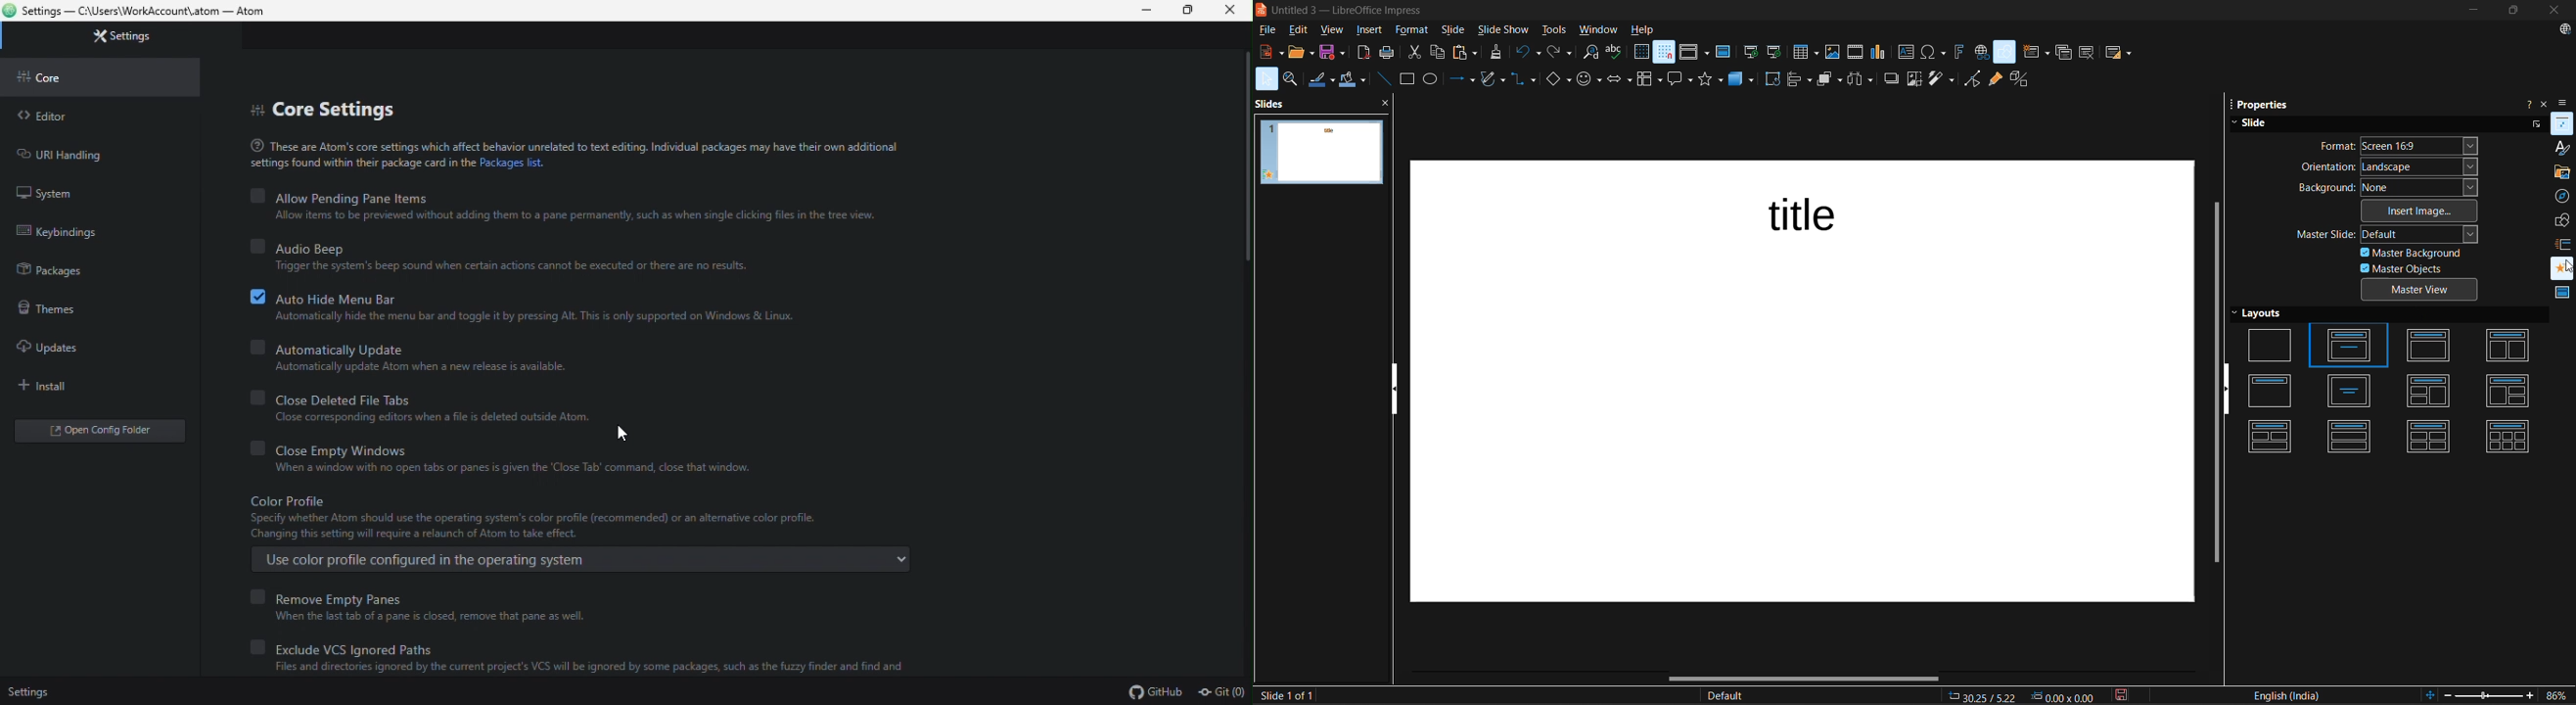  What do you see at coordinates (1504, 31) in the screenshot?
I see `slide show` at bounding box center [1504, 31].